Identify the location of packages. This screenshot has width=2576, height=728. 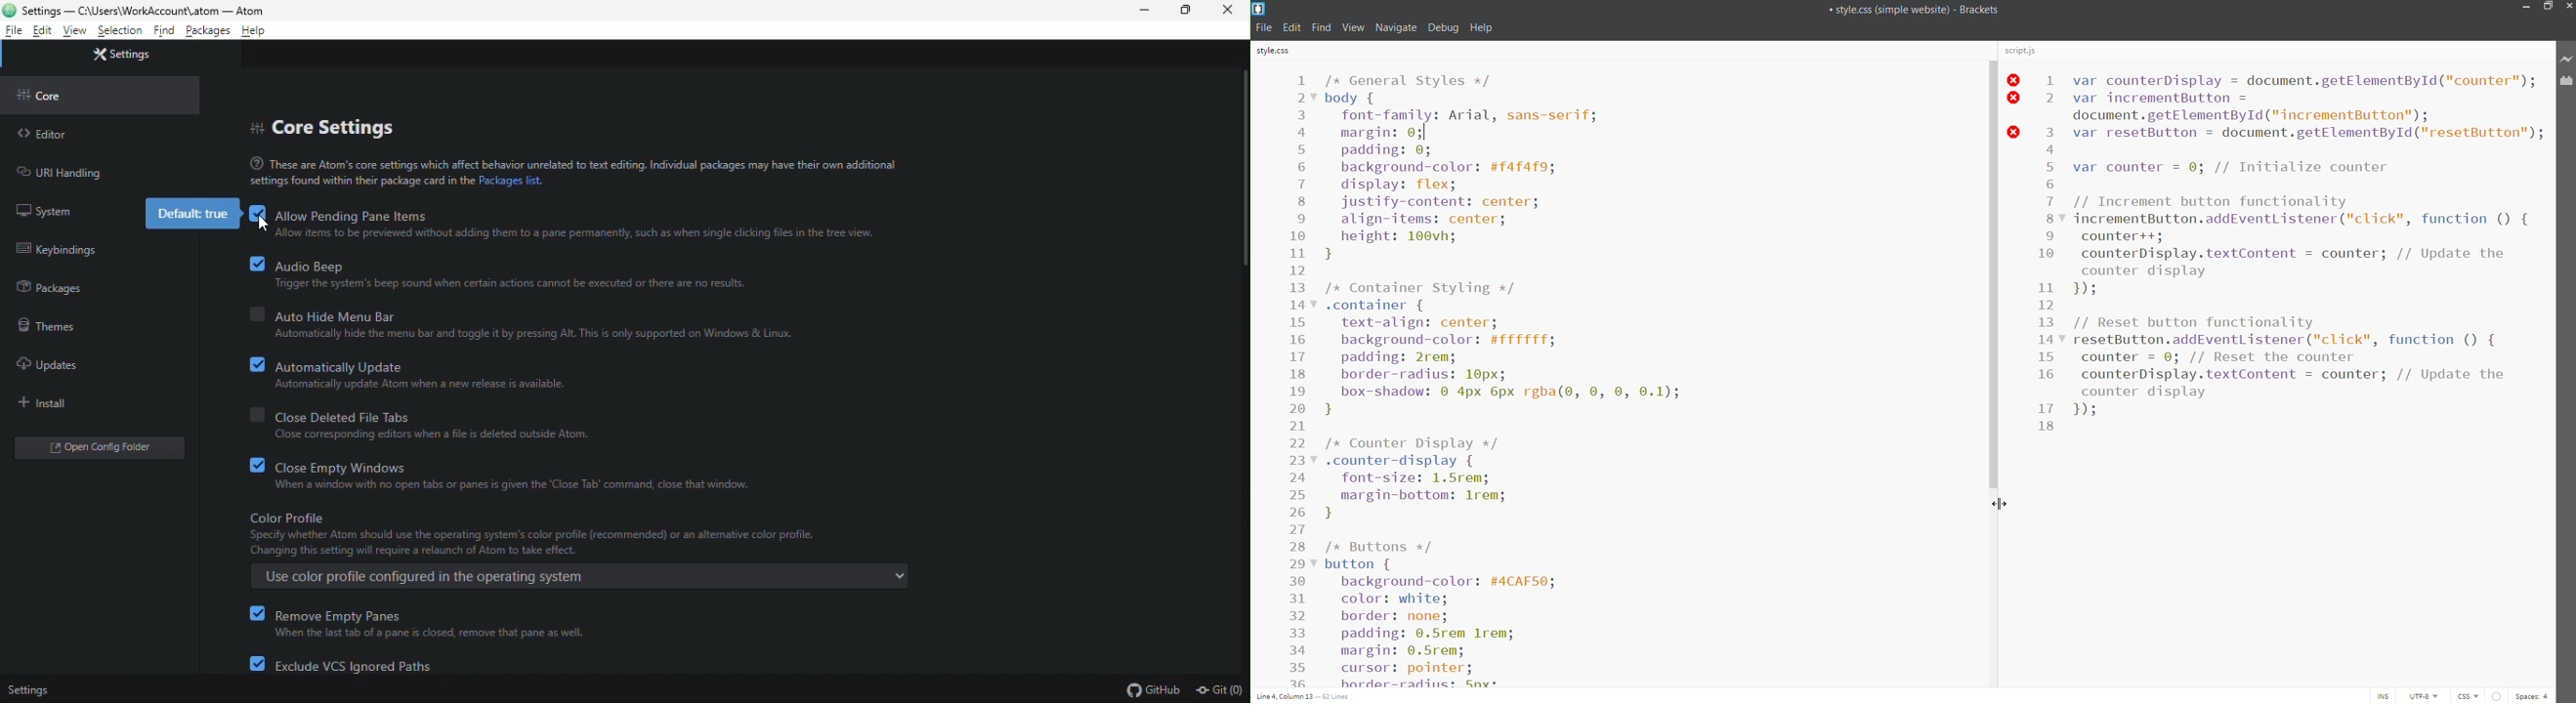
(208, 32).